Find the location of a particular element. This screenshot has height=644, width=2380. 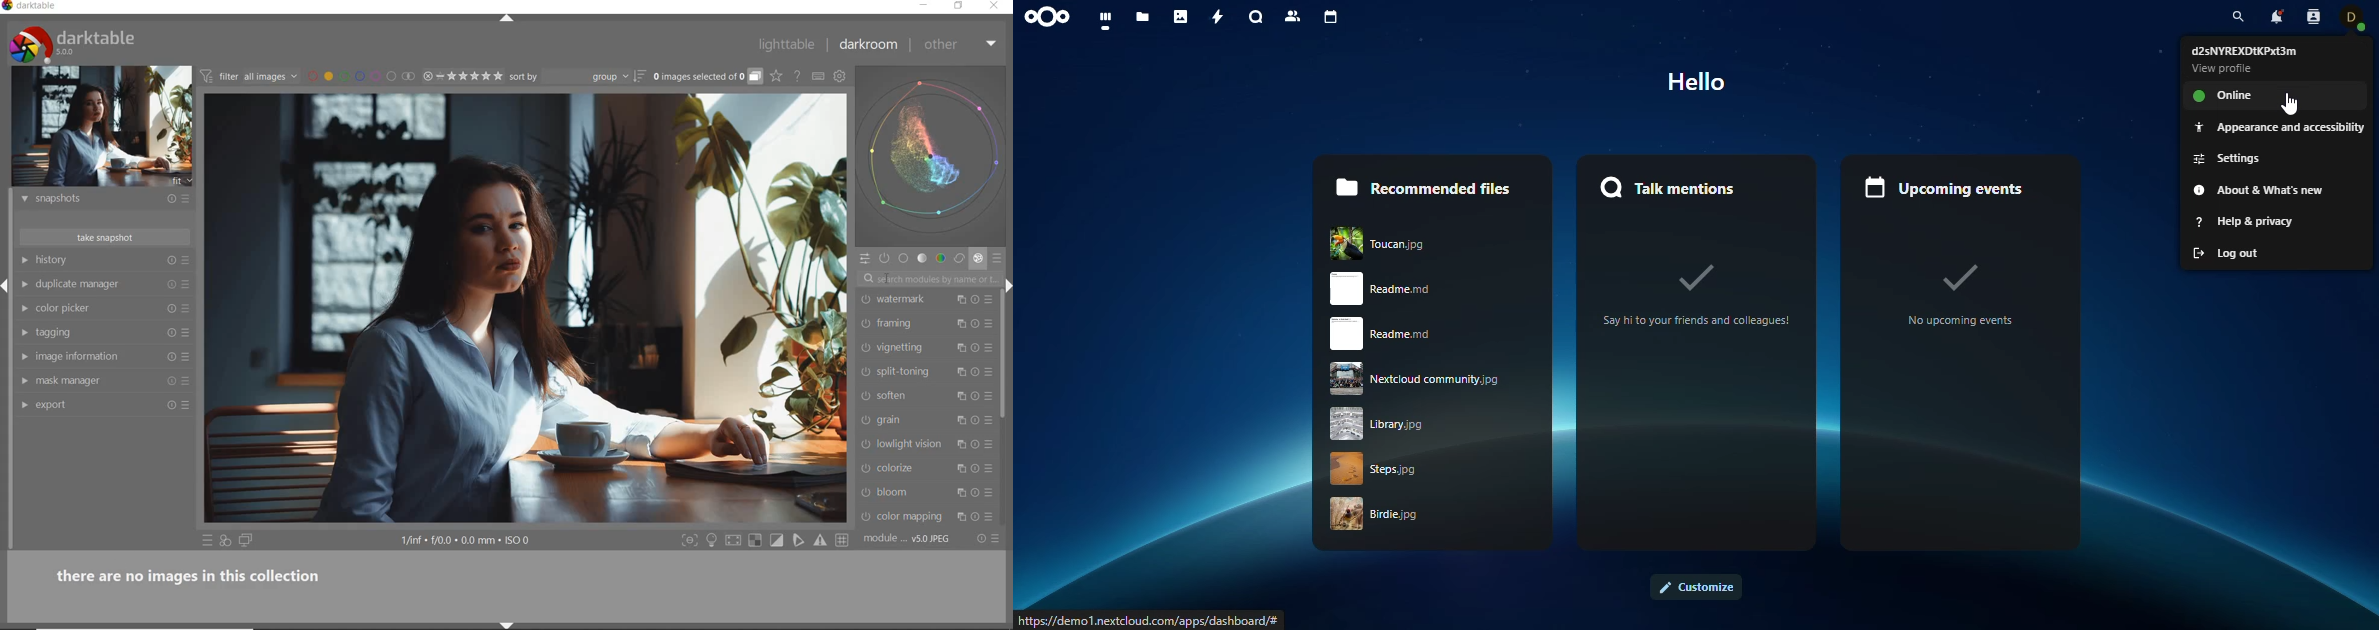

tone is located at coordinates (923, 259).